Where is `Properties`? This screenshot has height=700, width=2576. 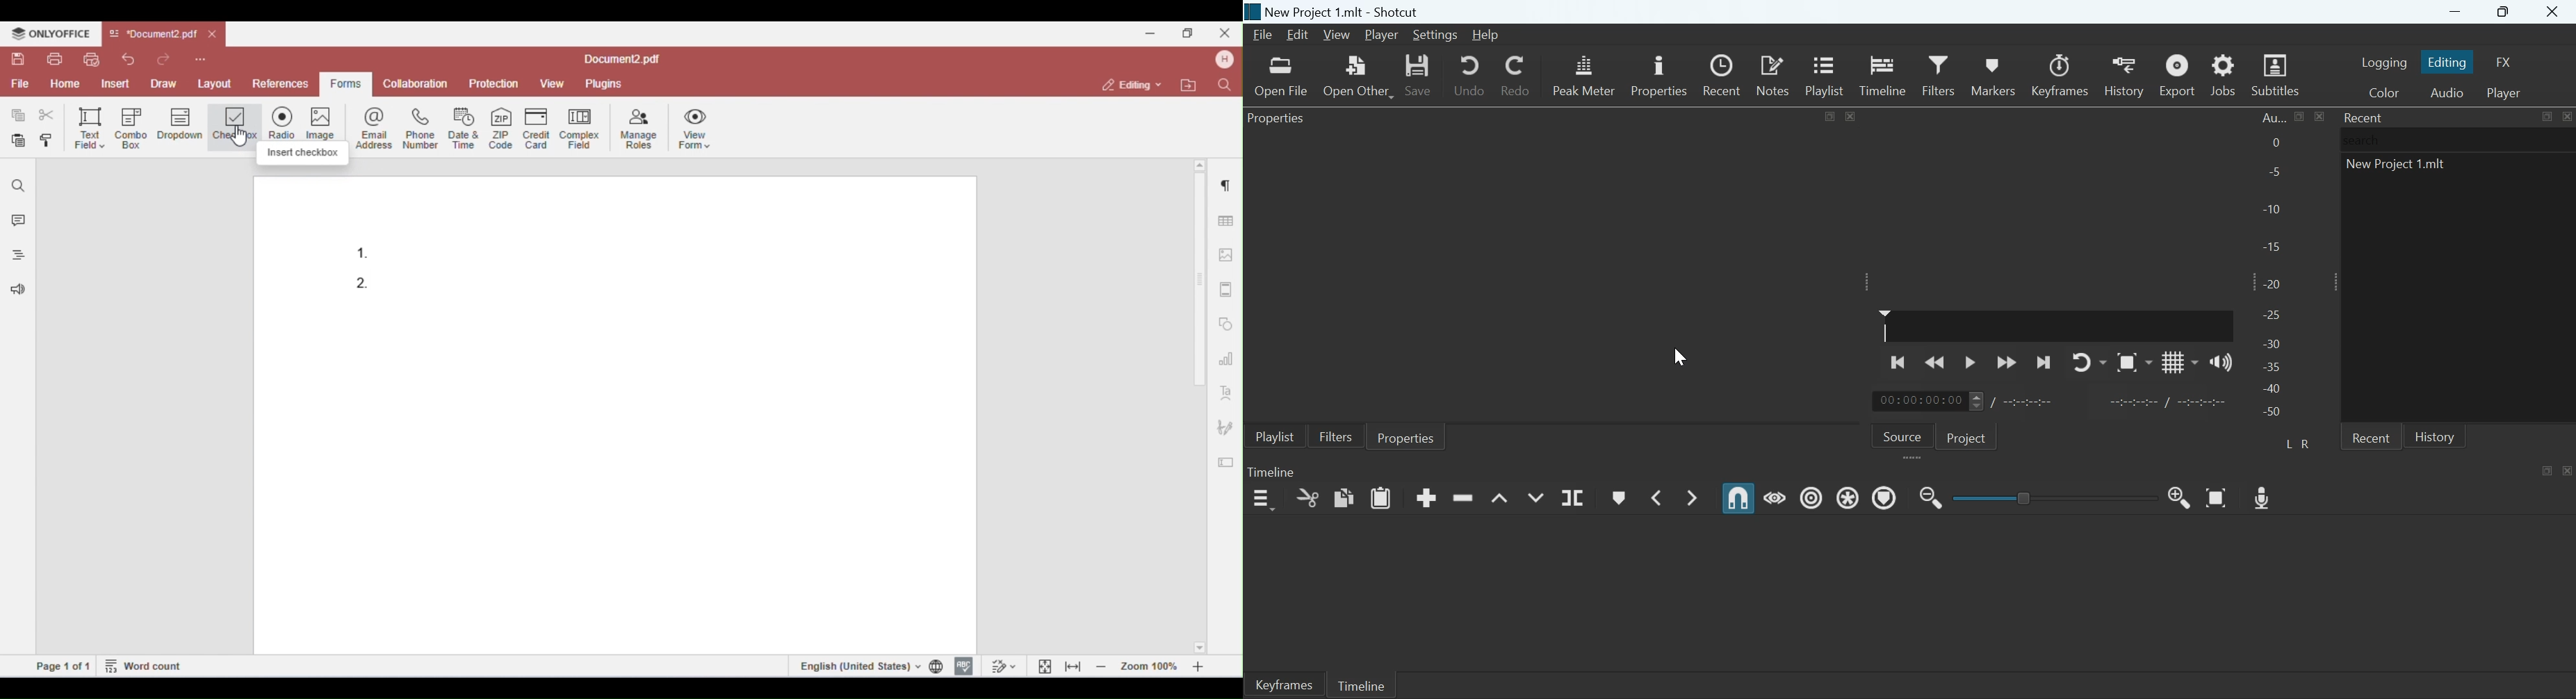 Properties is located at coordinates (1658, 74).